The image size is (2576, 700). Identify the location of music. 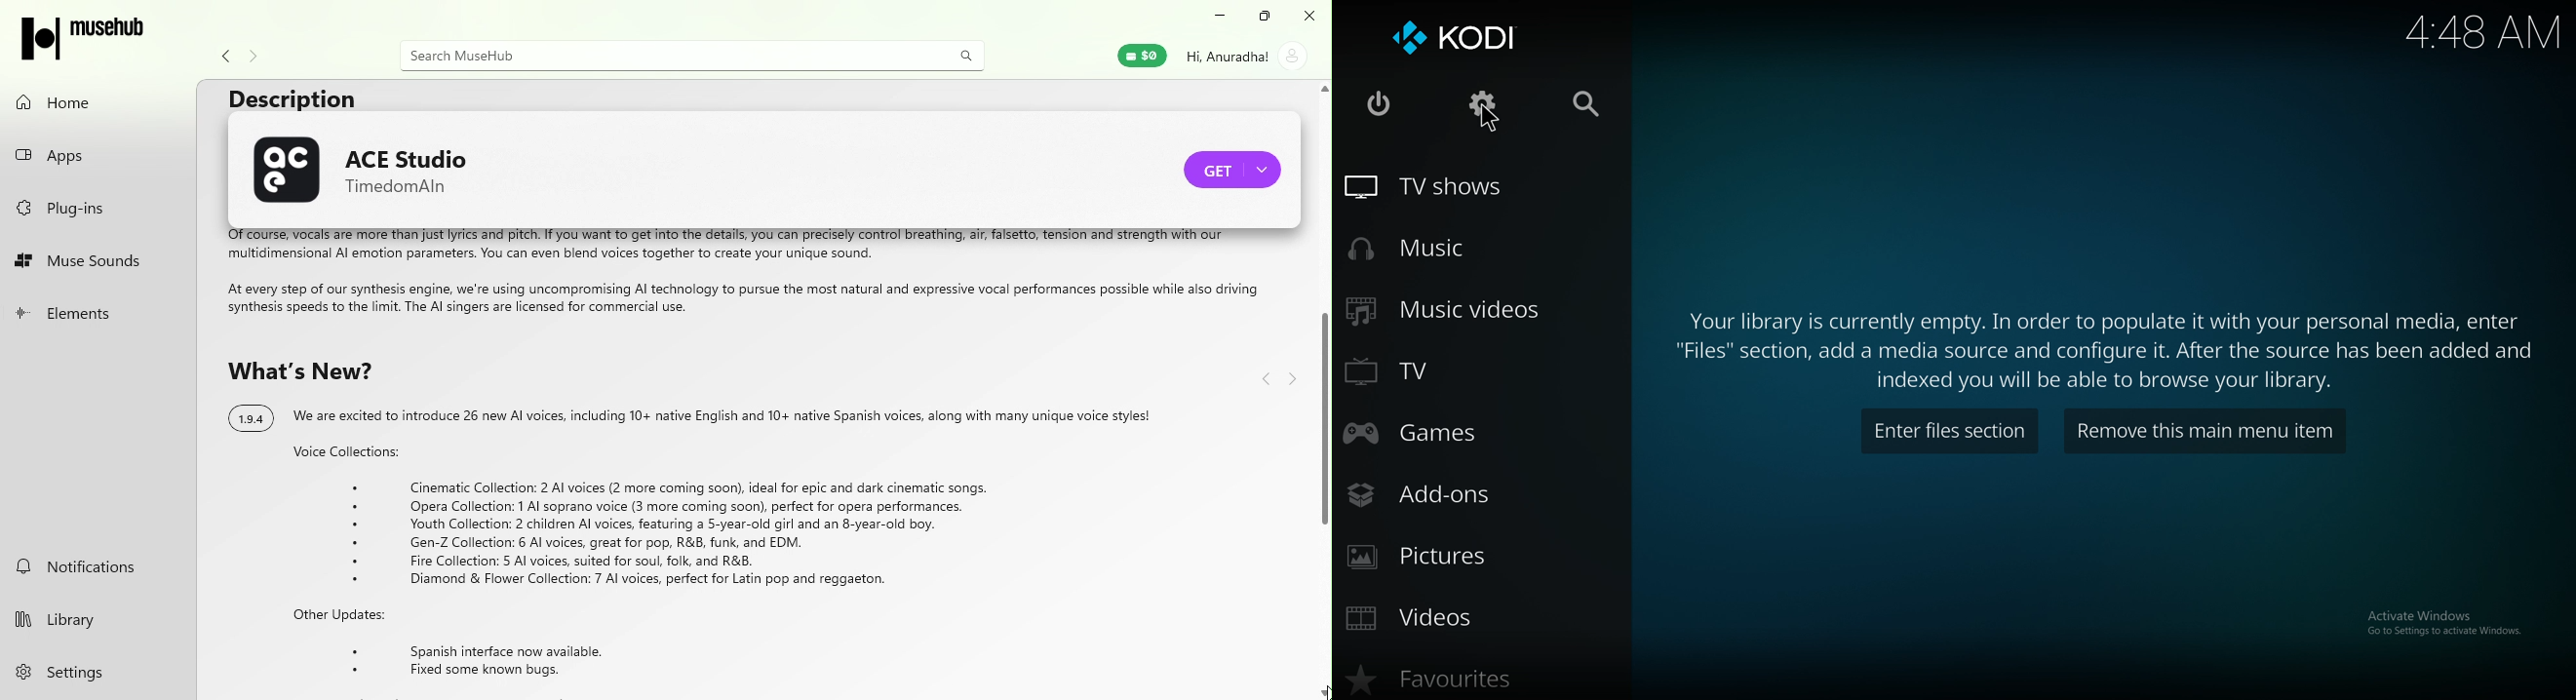
(1419, 248).